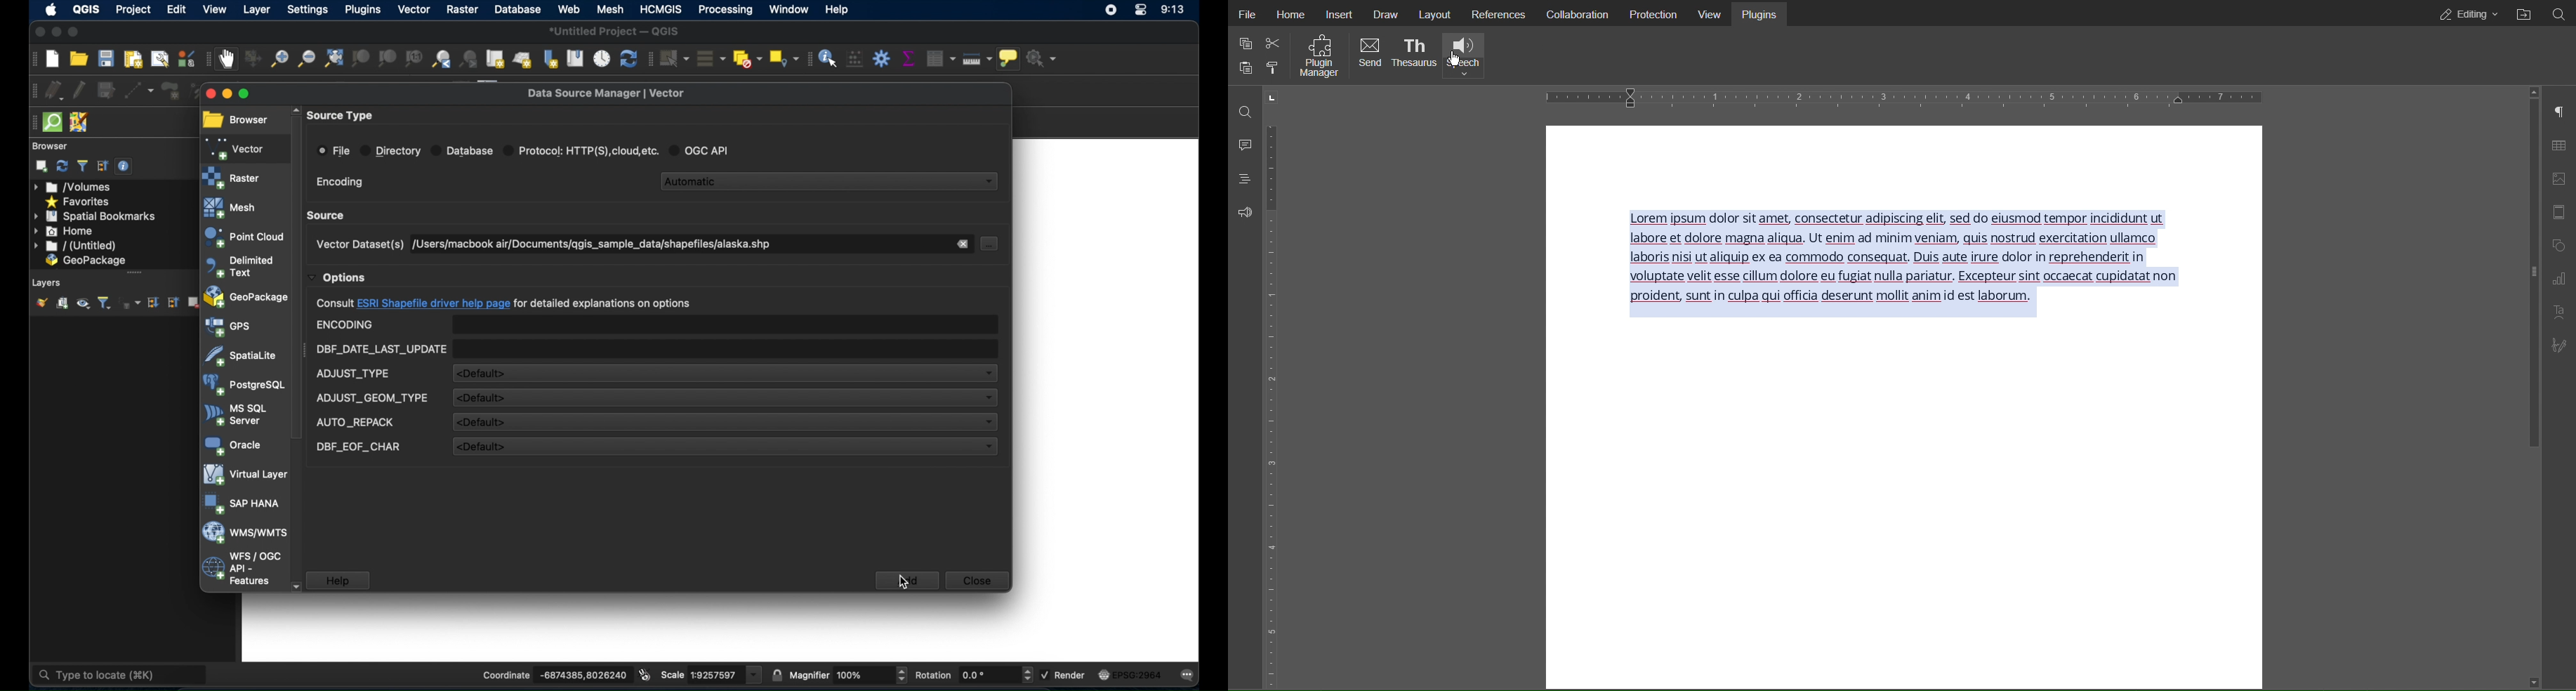 This screenshot has height=700, width=2576. I want to click on raster, so click(460, 10).